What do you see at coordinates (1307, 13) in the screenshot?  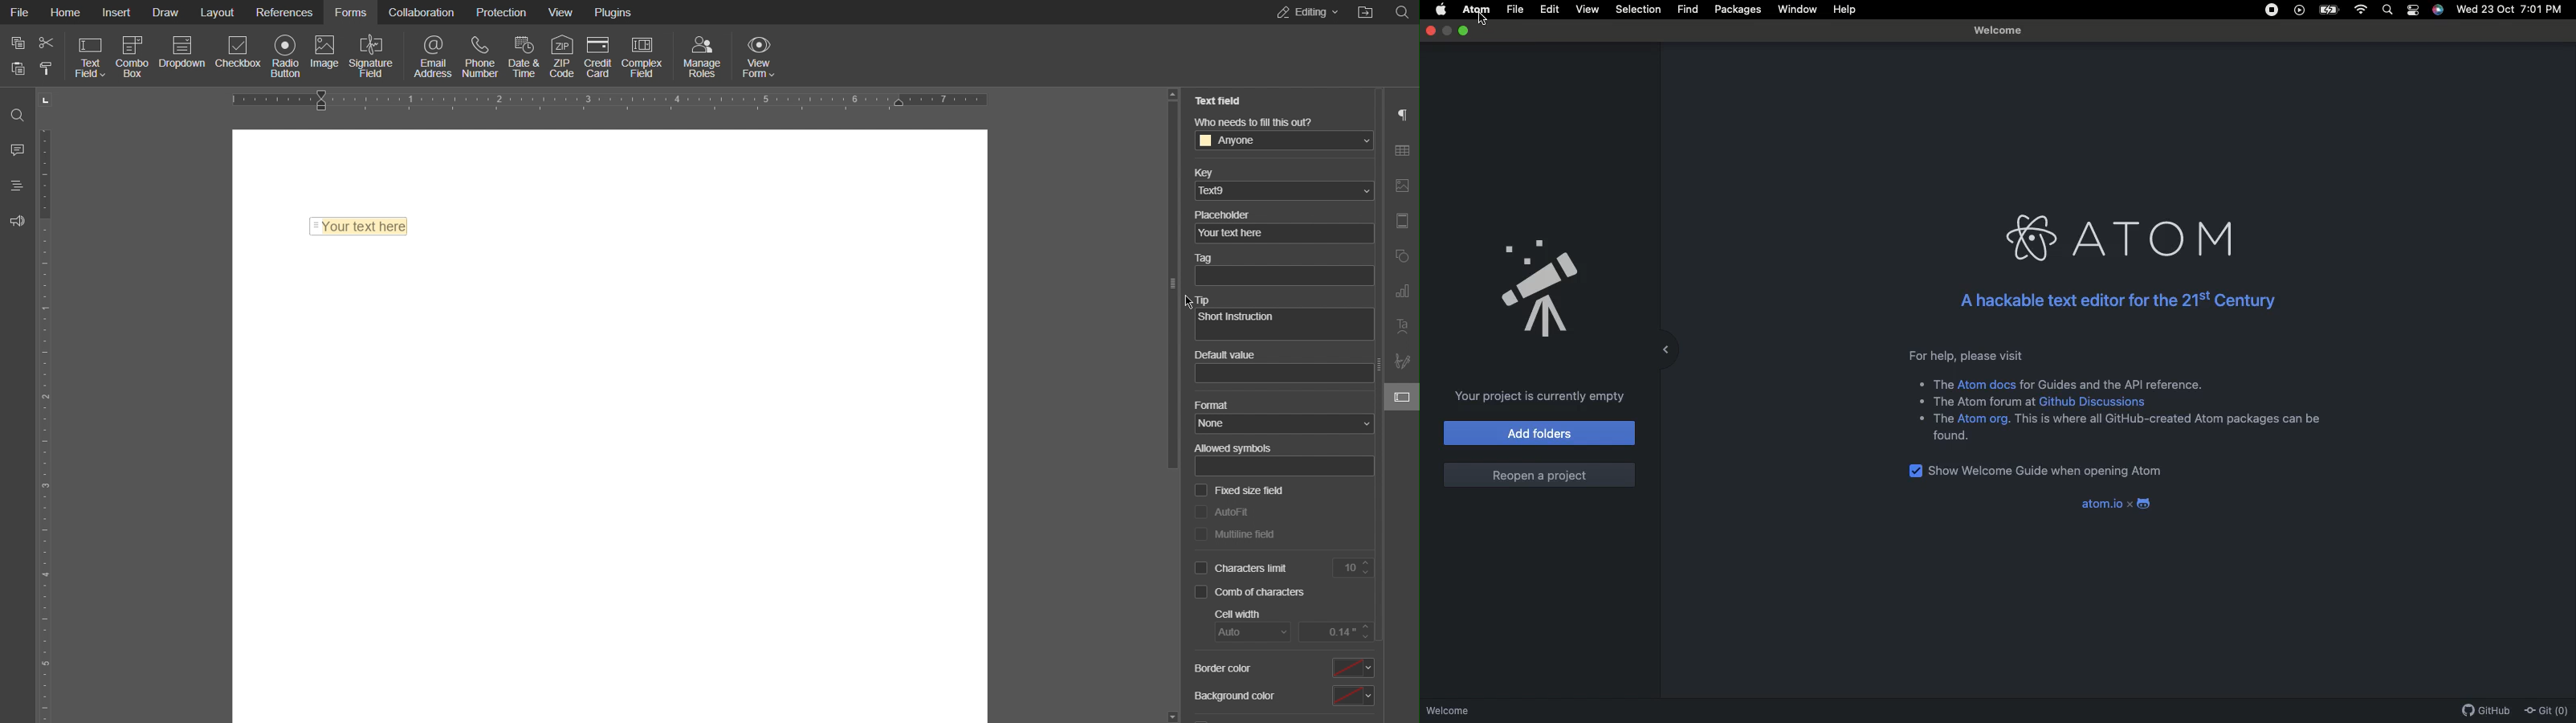 I see `Editing` at bounding box center [1307, 13].